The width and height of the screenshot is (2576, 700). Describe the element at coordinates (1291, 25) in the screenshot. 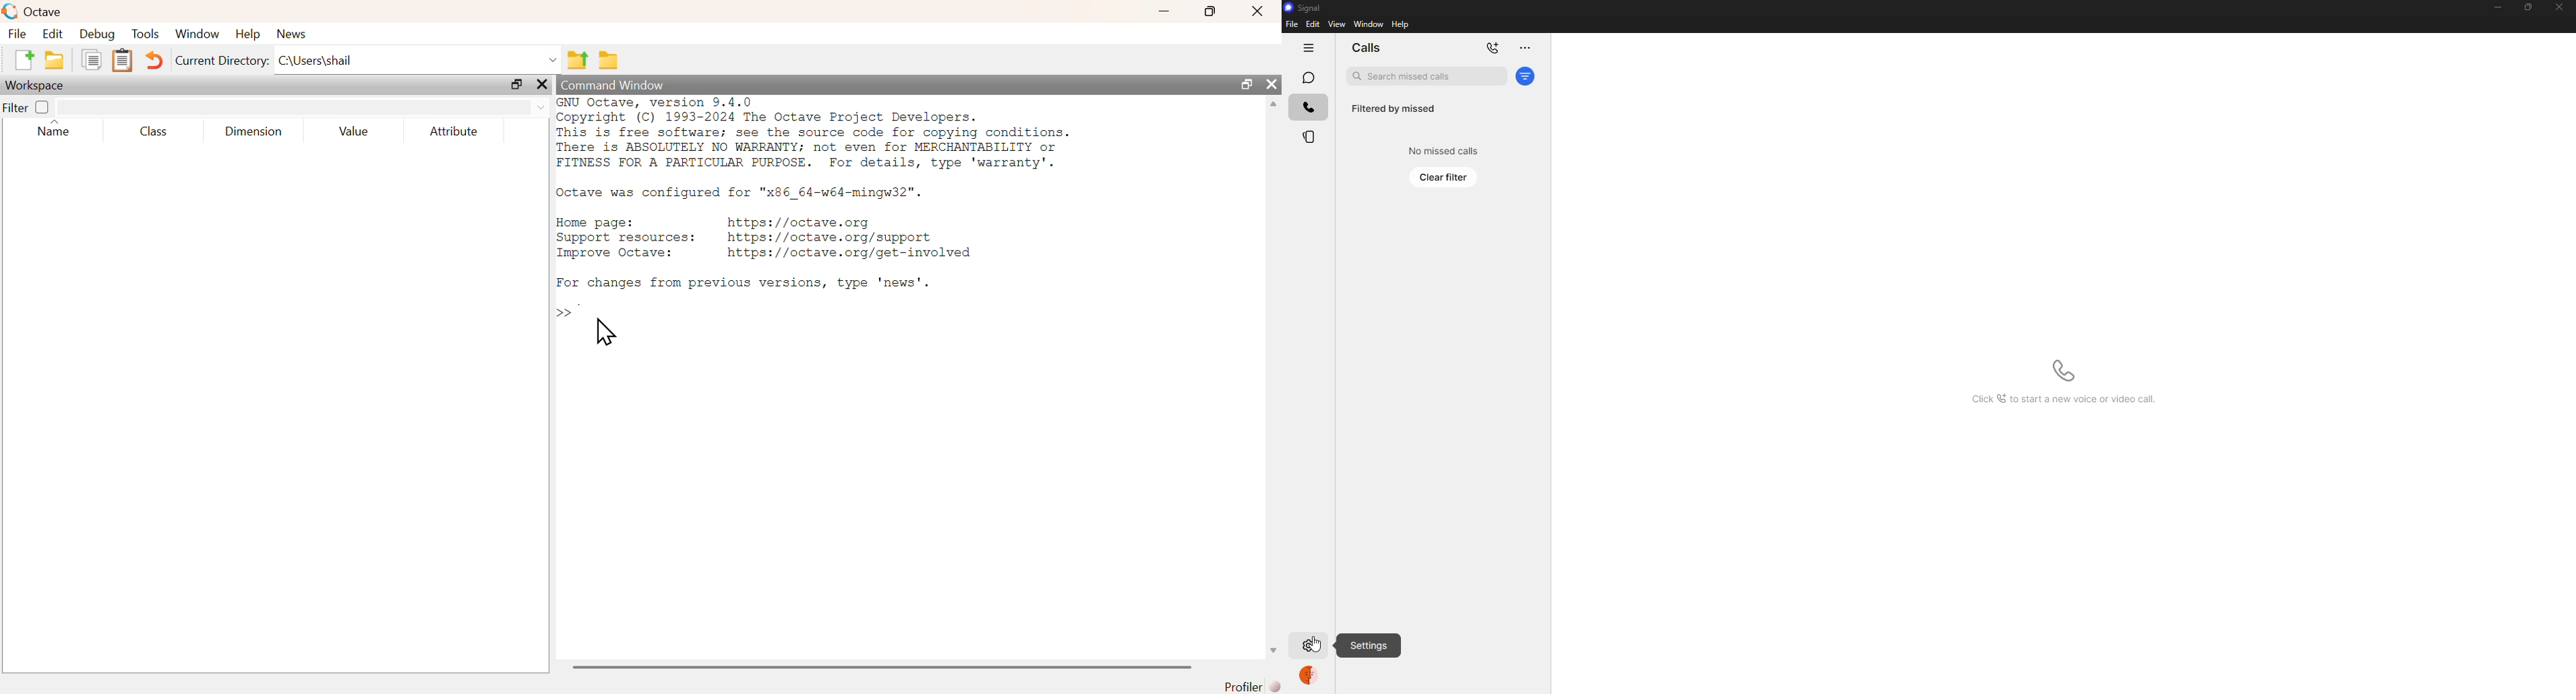

I see `file` at that location.